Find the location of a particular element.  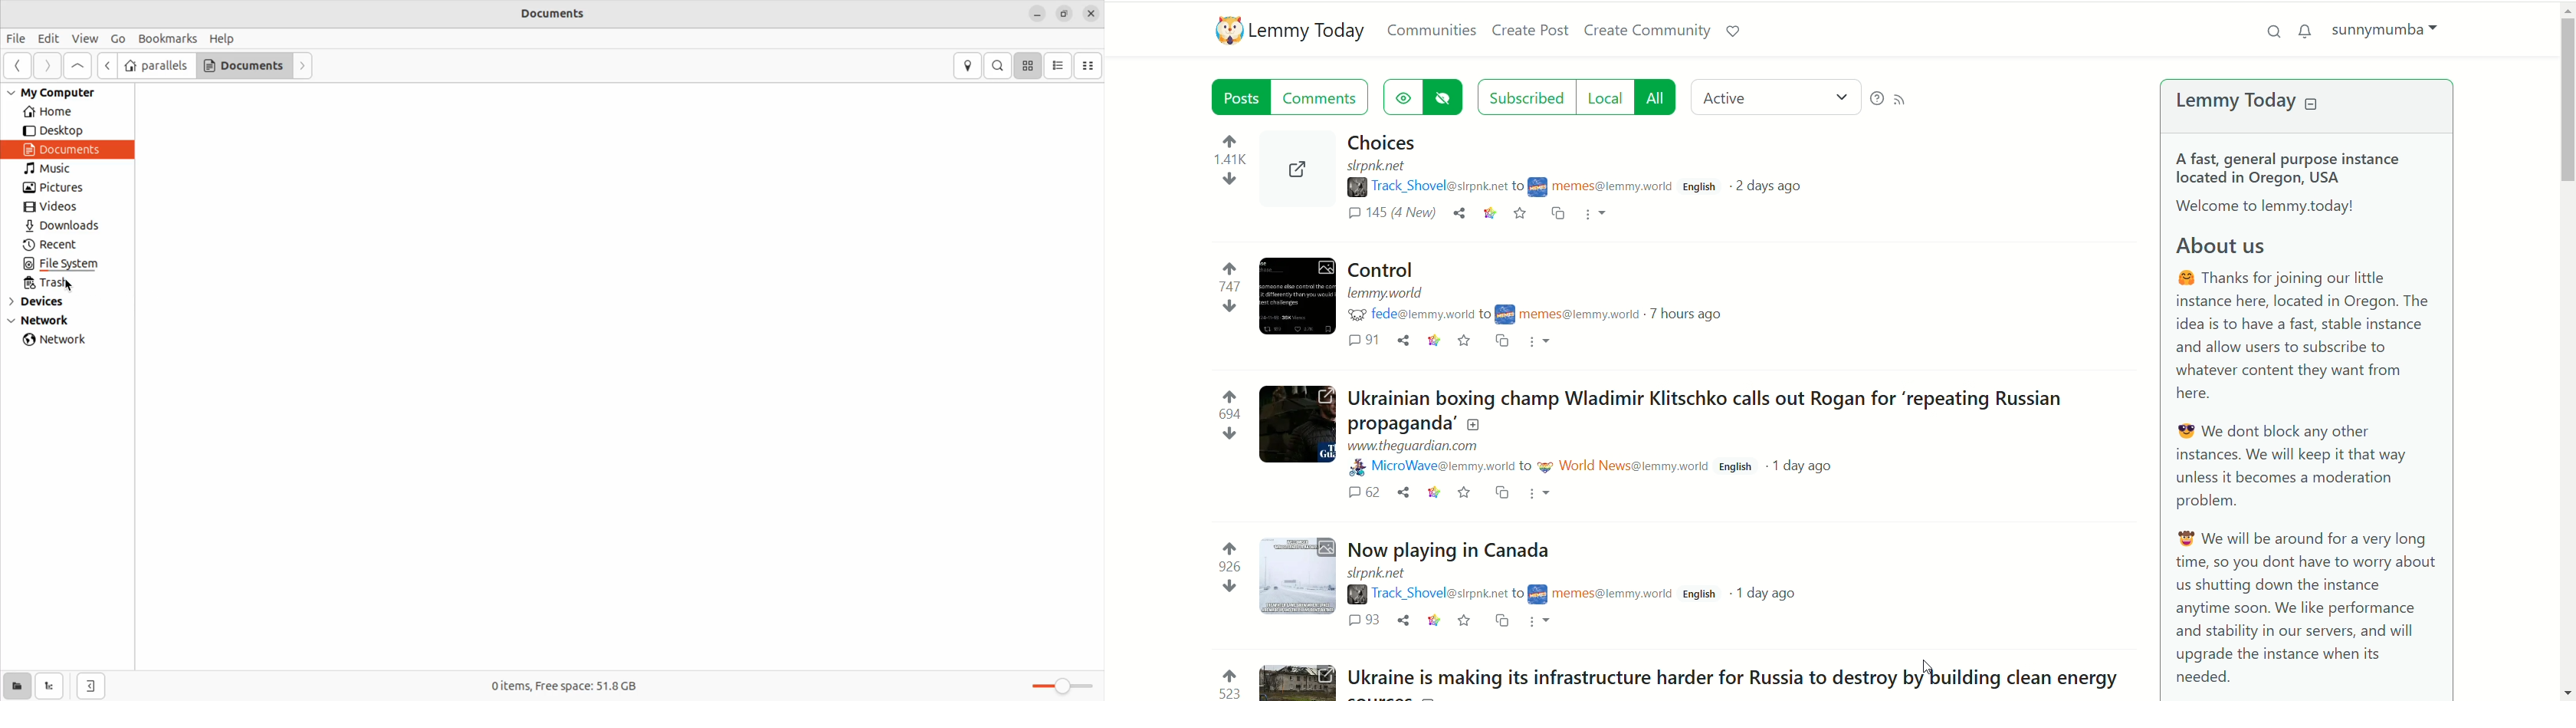

more is located at coordinates (1538, 622).